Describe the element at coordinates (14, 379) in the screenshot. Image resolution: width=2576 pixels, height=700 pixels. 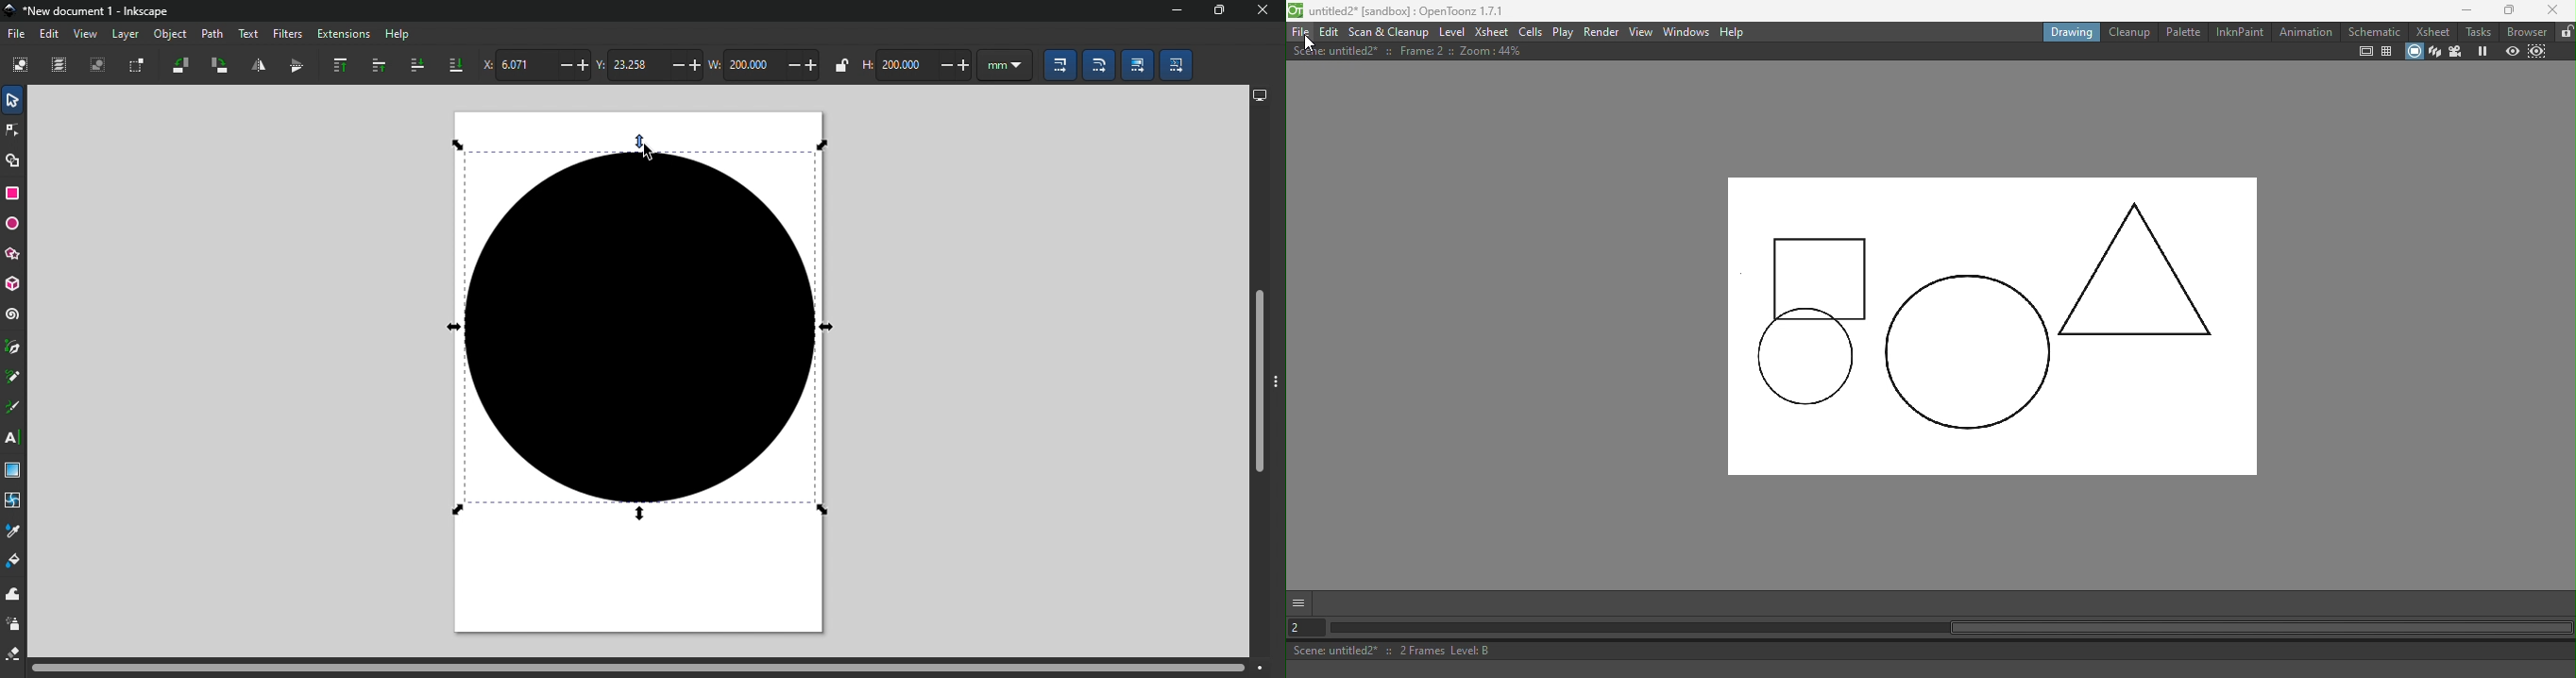
I see `Pencil tool` at that location.